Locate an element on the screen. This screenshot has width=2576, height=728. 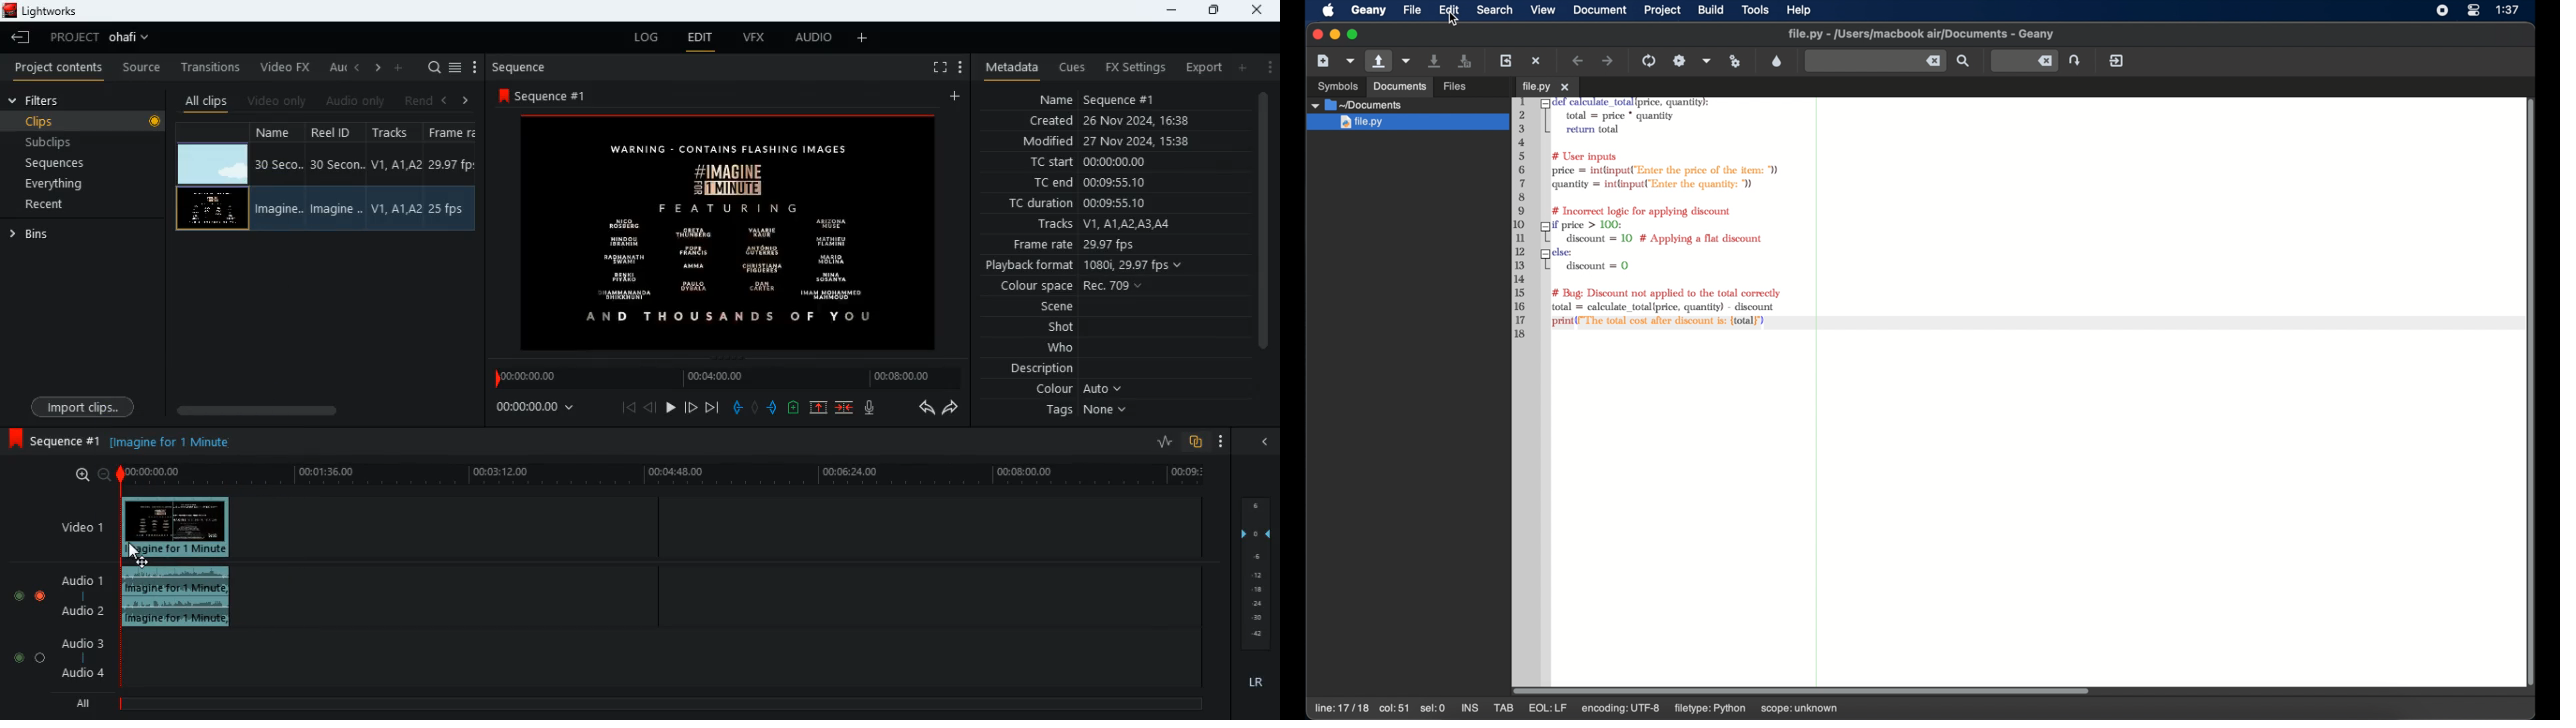
who is located at coordinates (1056, 348).